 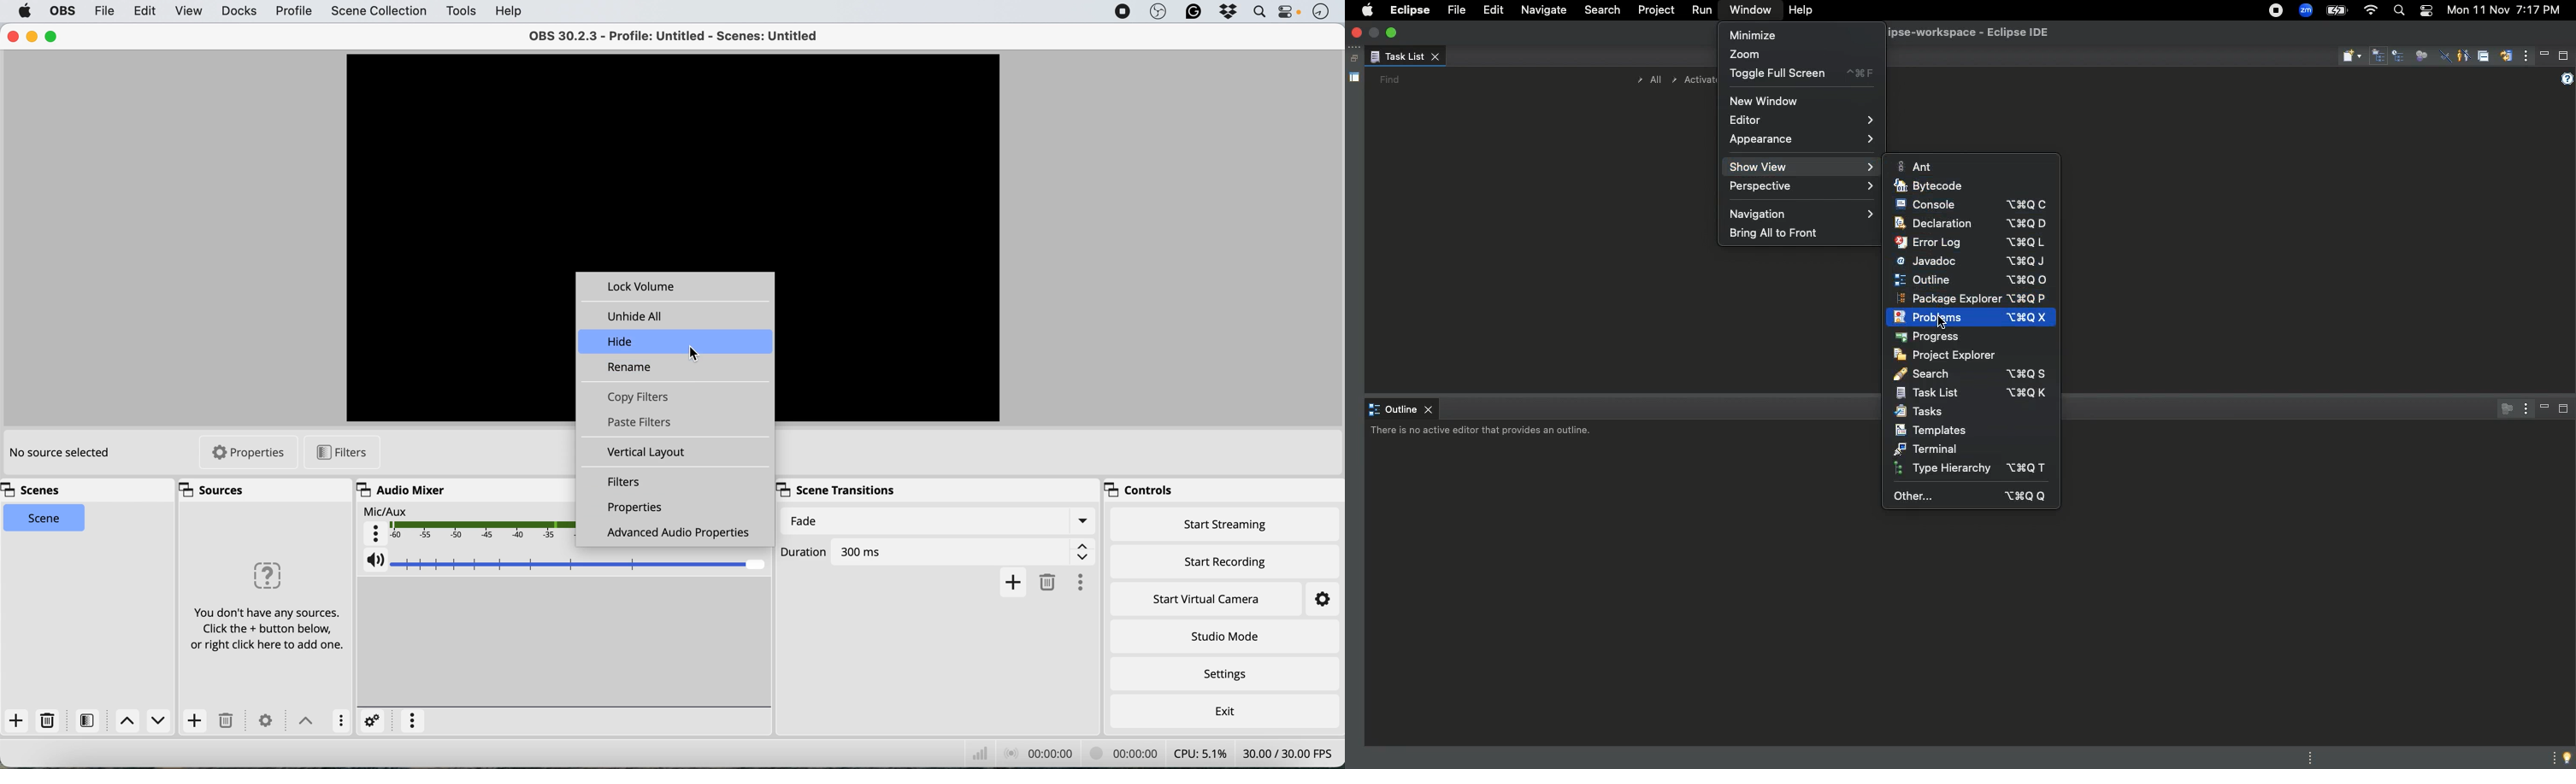 I want to click on switch between scenes, so click(x=146, y=722).